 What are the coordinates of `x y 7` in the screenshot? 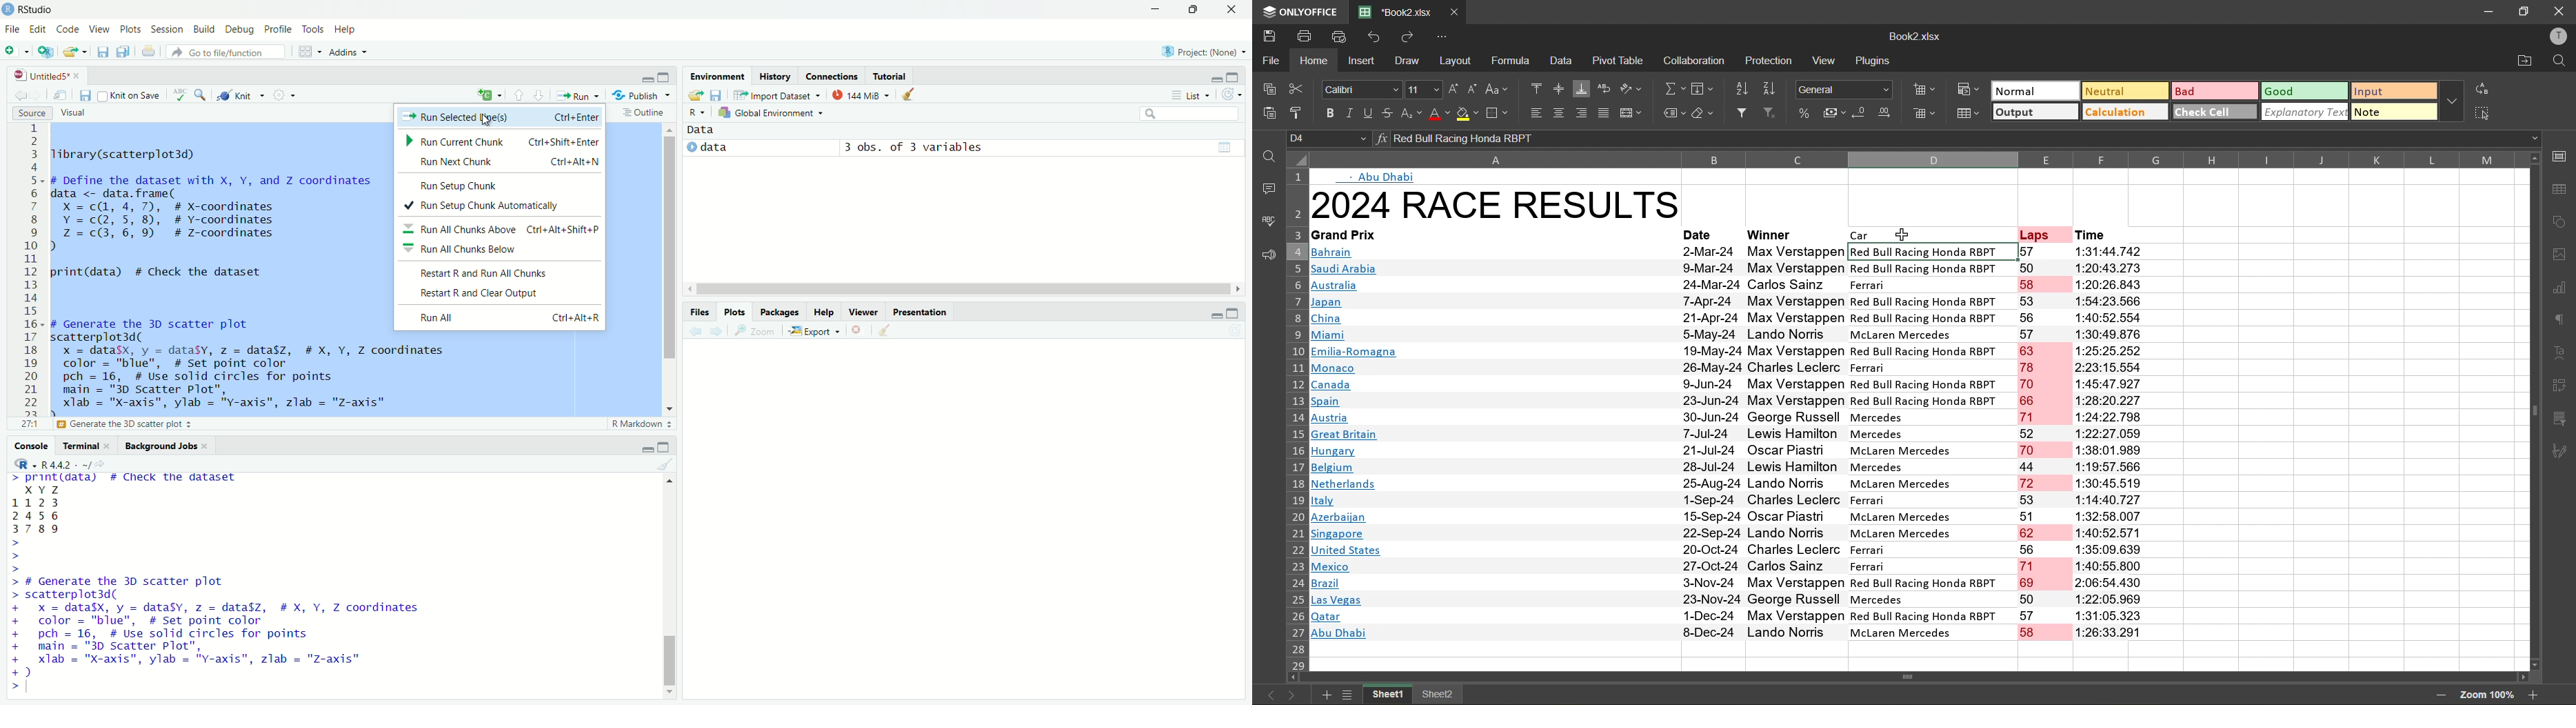 It's located at (44, 488).